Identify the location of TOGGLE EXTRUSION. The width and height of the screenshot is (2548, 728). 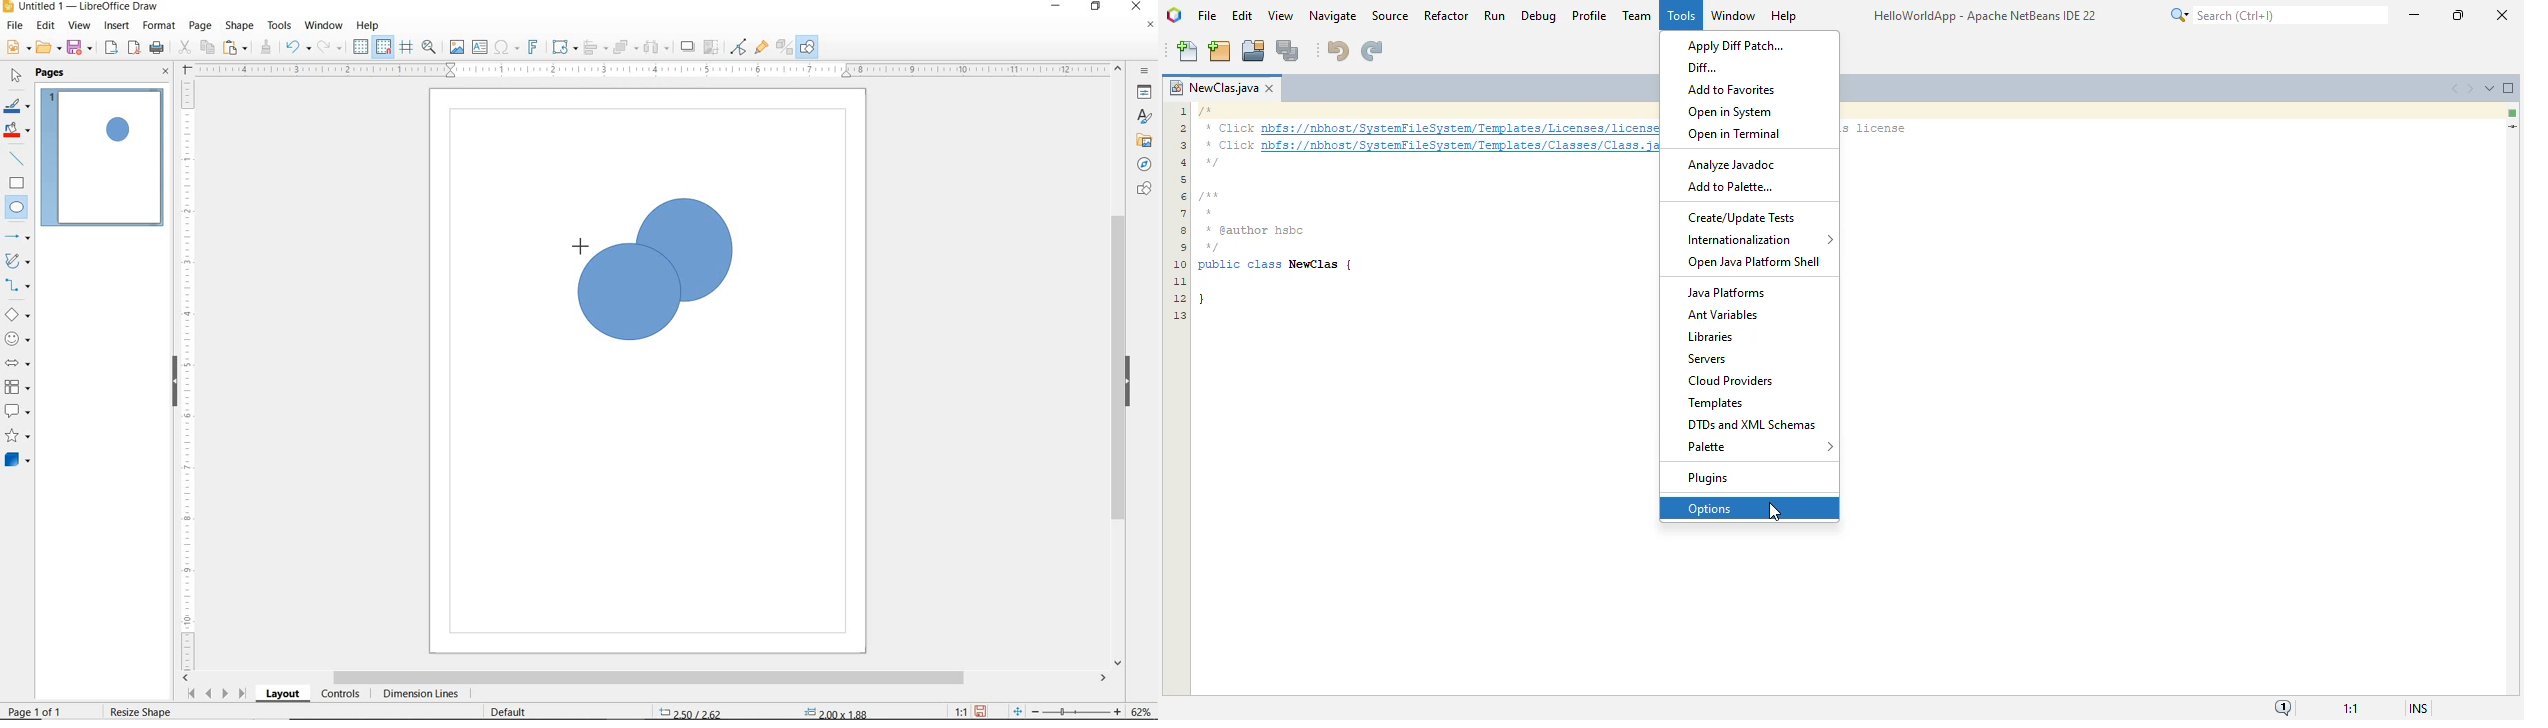
(785, 48).